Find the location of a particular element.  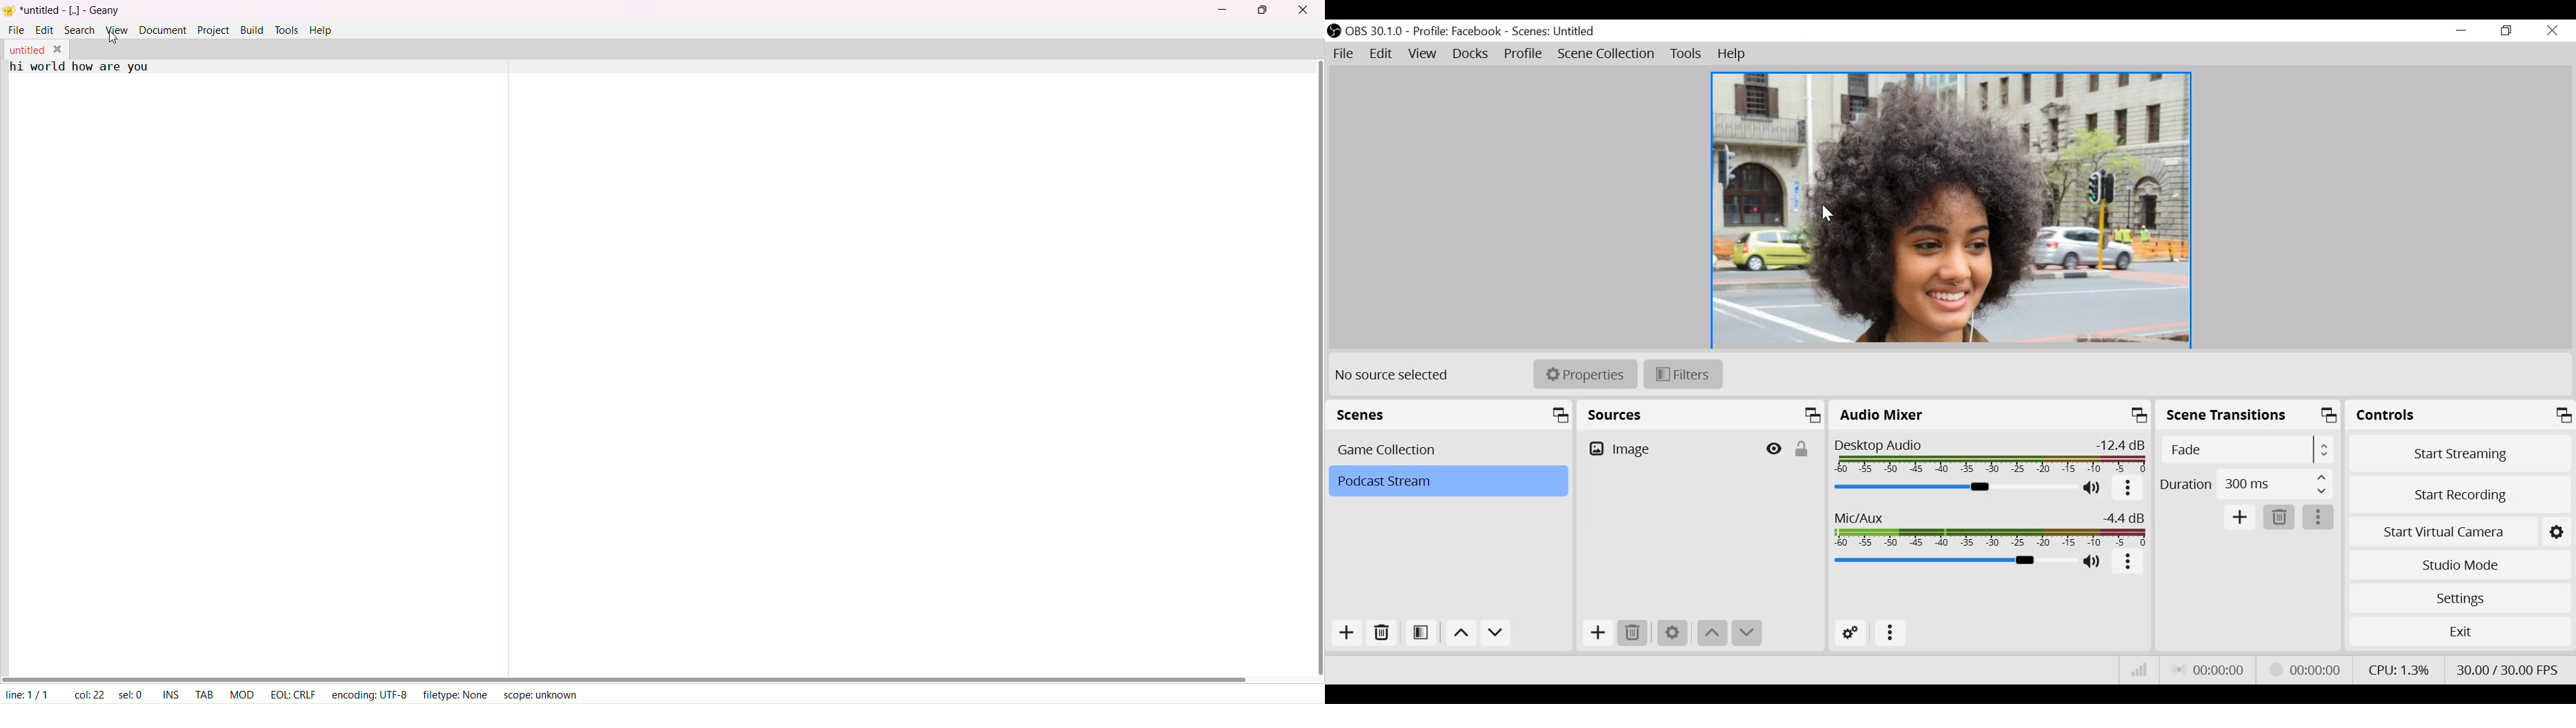

Mic/Aux is located at coordinates (1990, 527).